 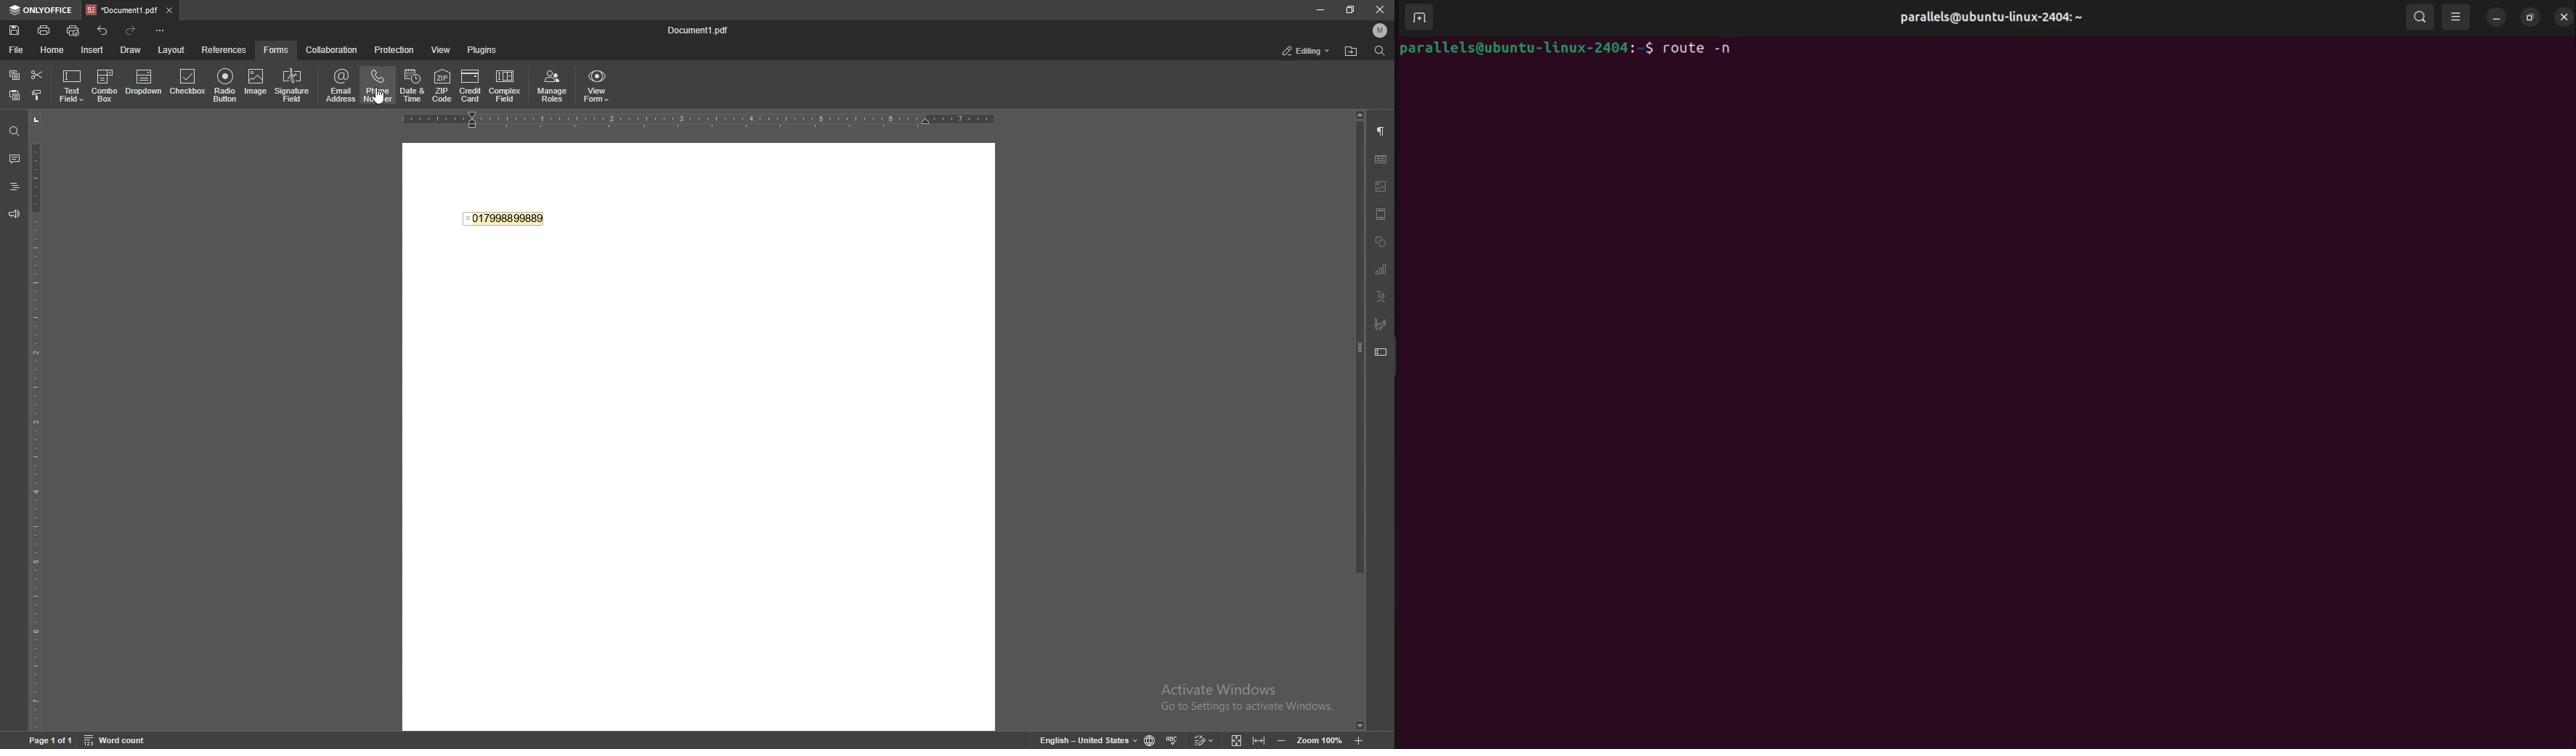 I want to click on dropdown, so click(x=145, y=83).